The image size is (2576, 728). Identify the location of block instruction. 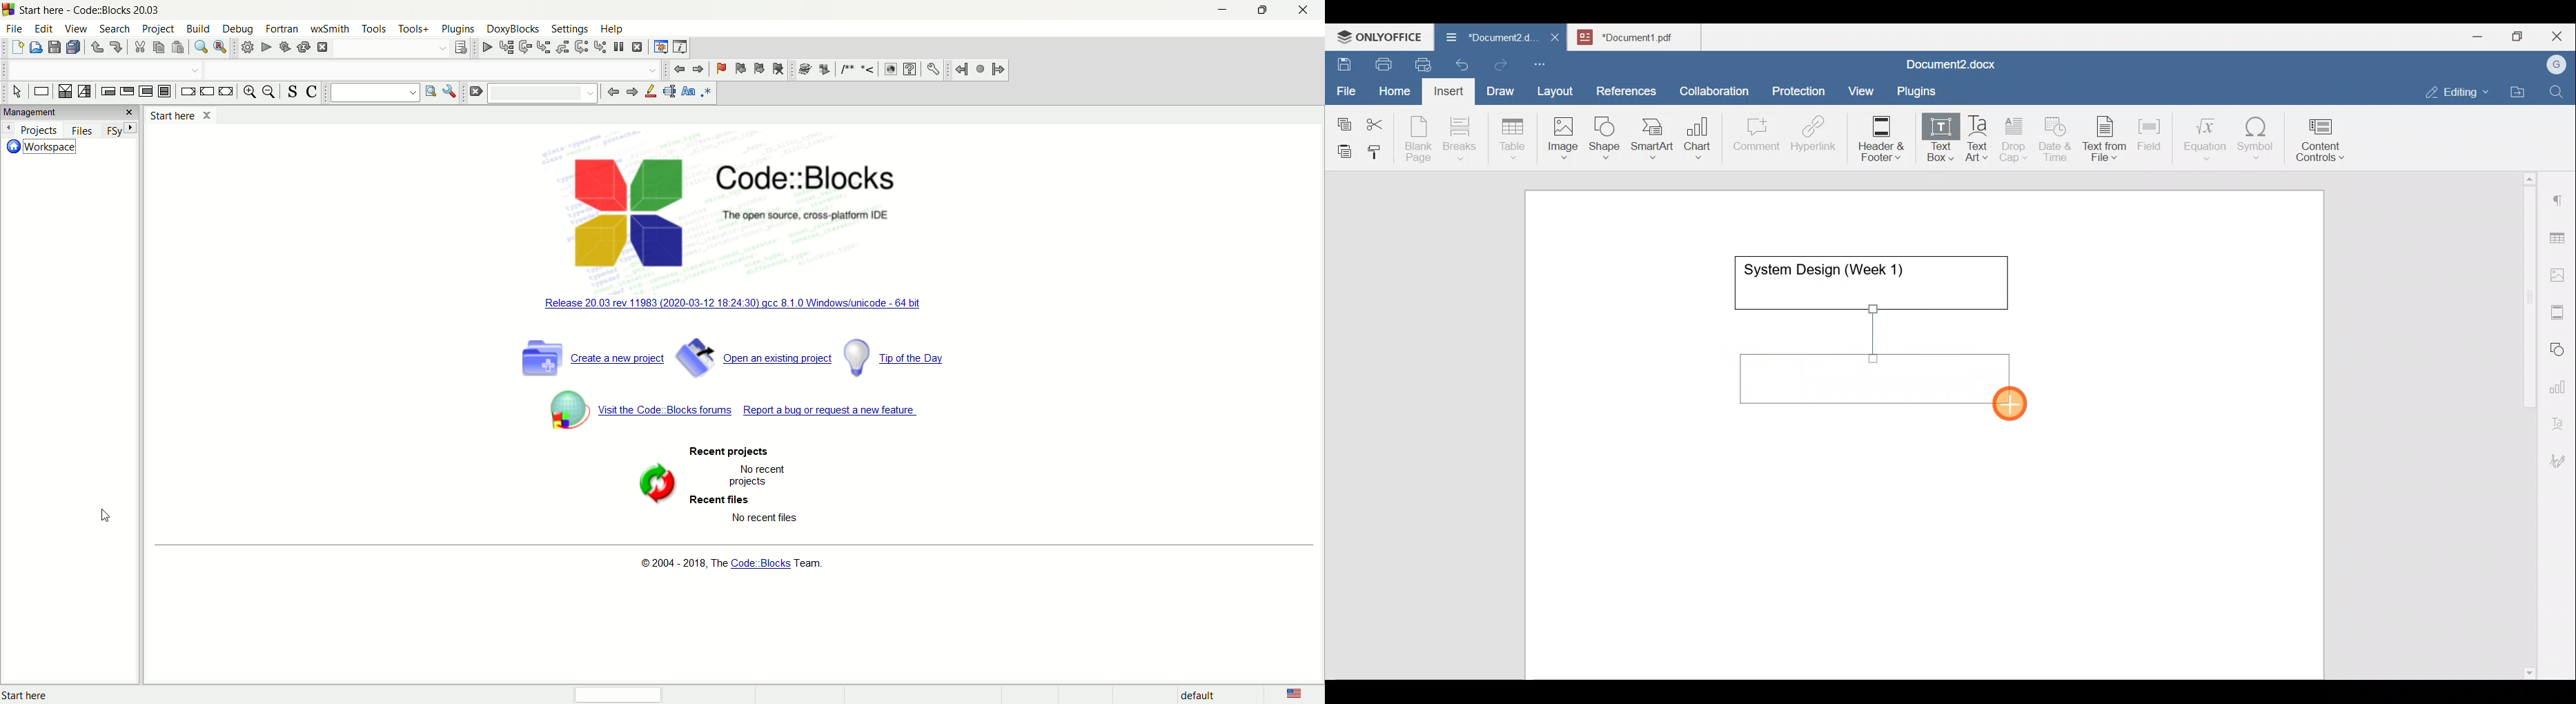
(166, 91).